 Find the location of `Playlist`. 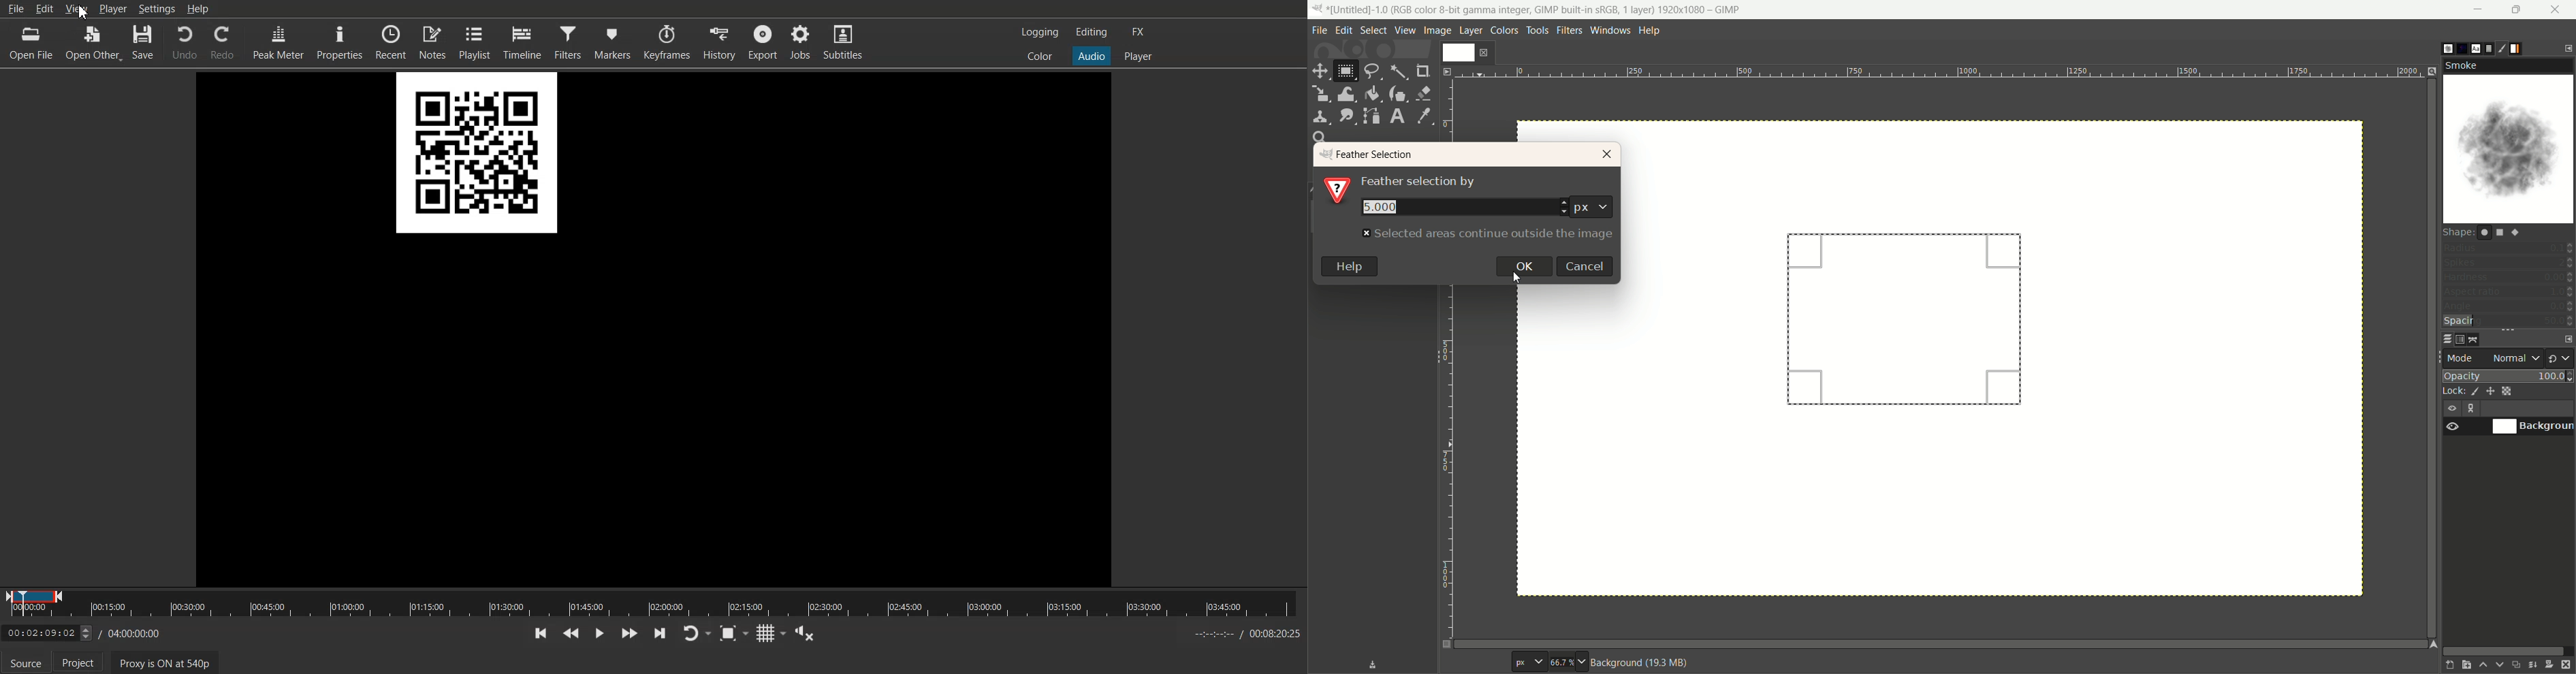

Playlist is located at coordinates (475, 42).